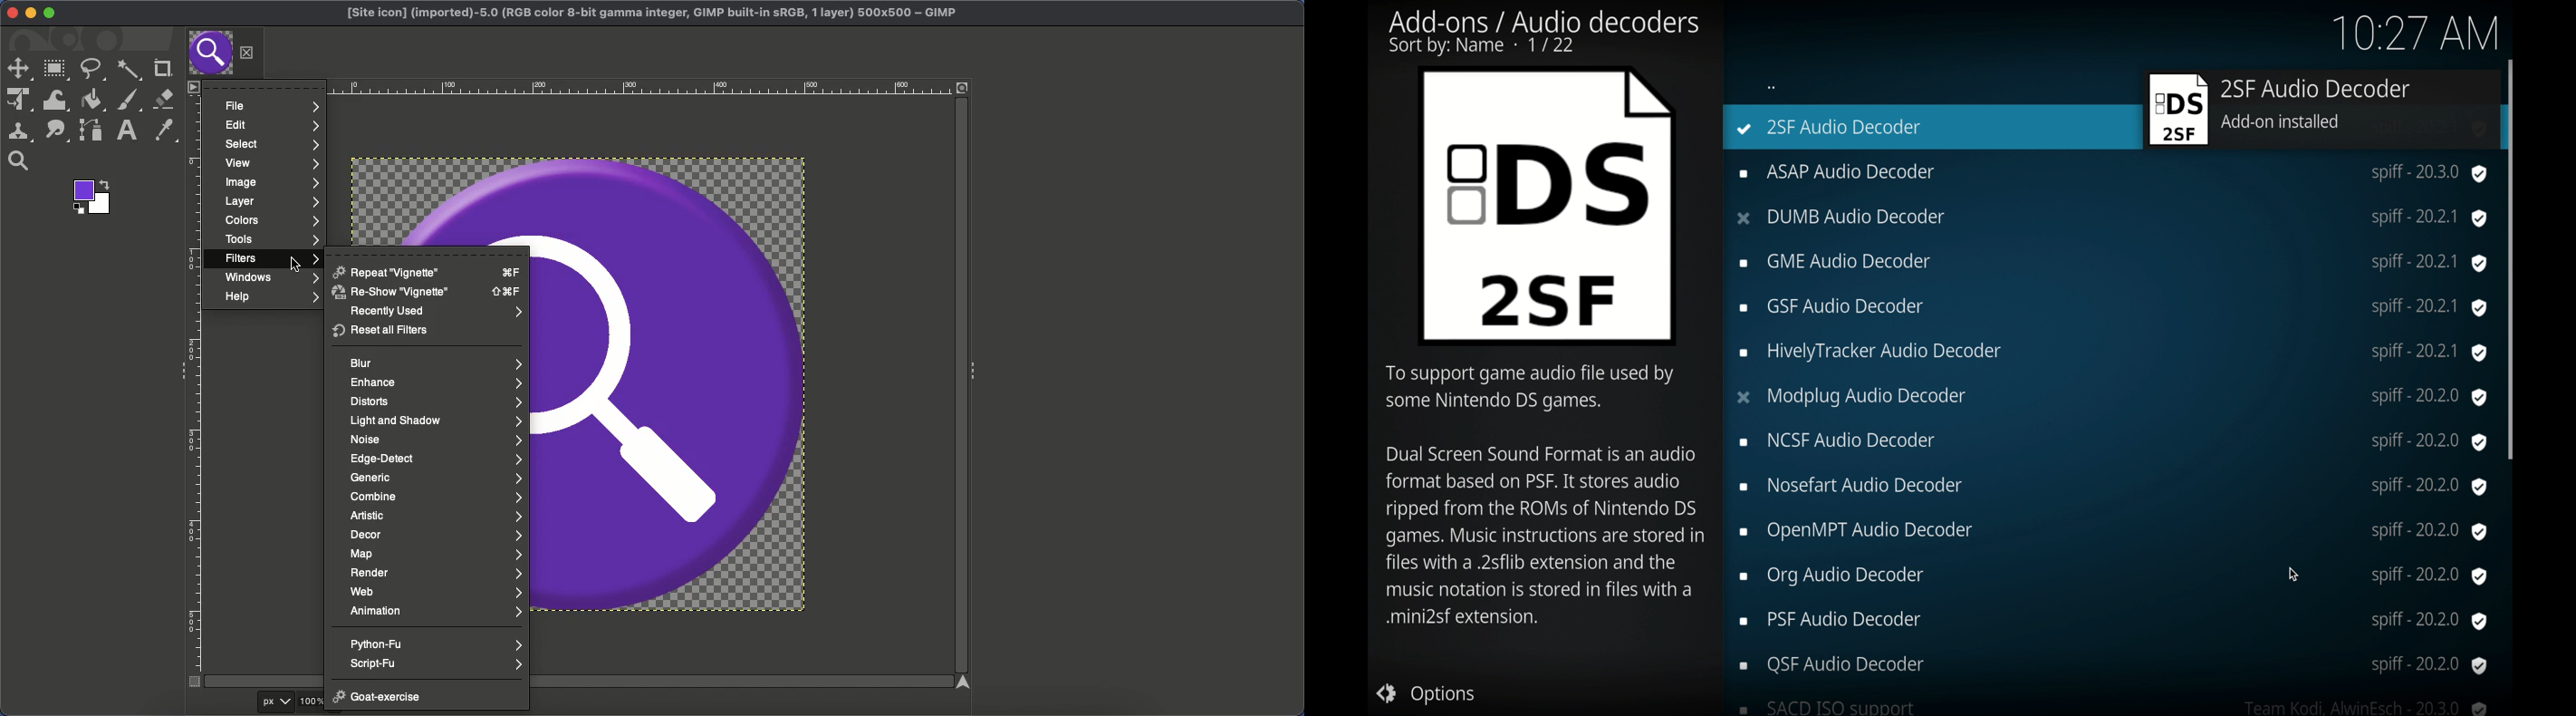 Image resolution: width=2576 pixels, height=728 pixels. Describe the element at coordinates (382, 331) in the screenshot. I see `Reset all filters` at that location.